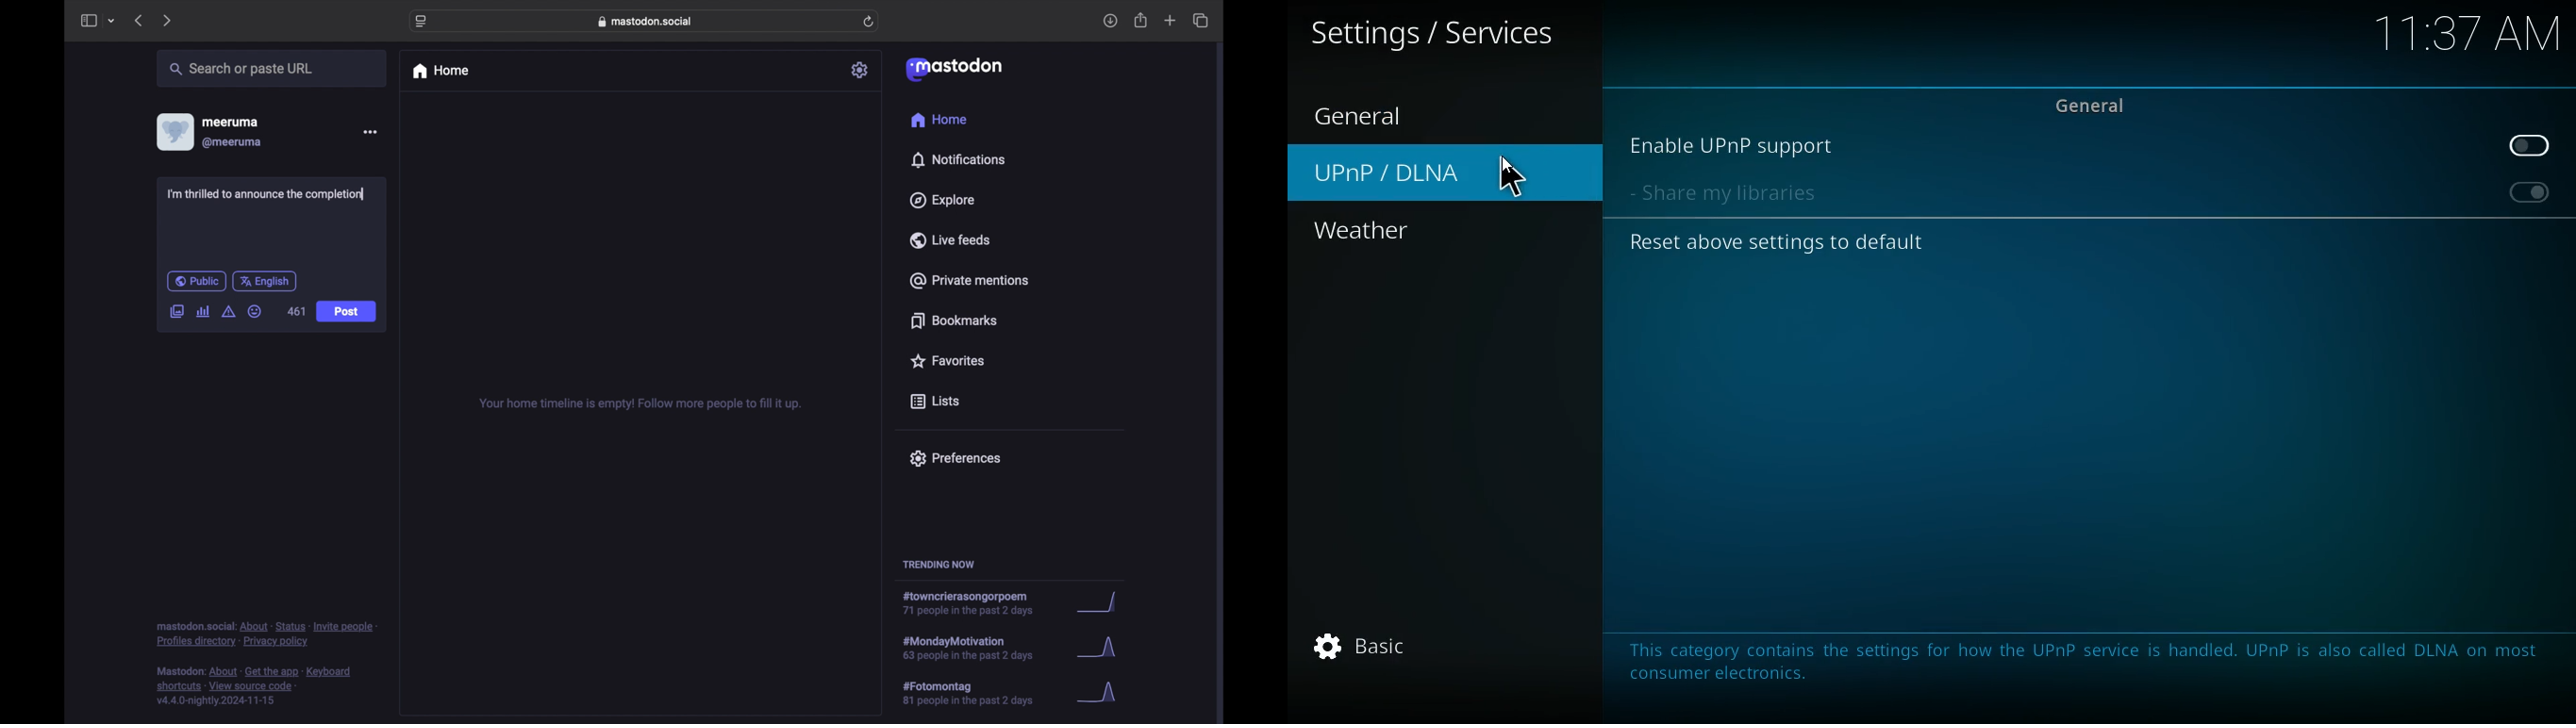 The width and height of the screenshot is (2576, 728). Describe the element at coordinates (138, 20) in the screenshot. I see `previous` at that location.